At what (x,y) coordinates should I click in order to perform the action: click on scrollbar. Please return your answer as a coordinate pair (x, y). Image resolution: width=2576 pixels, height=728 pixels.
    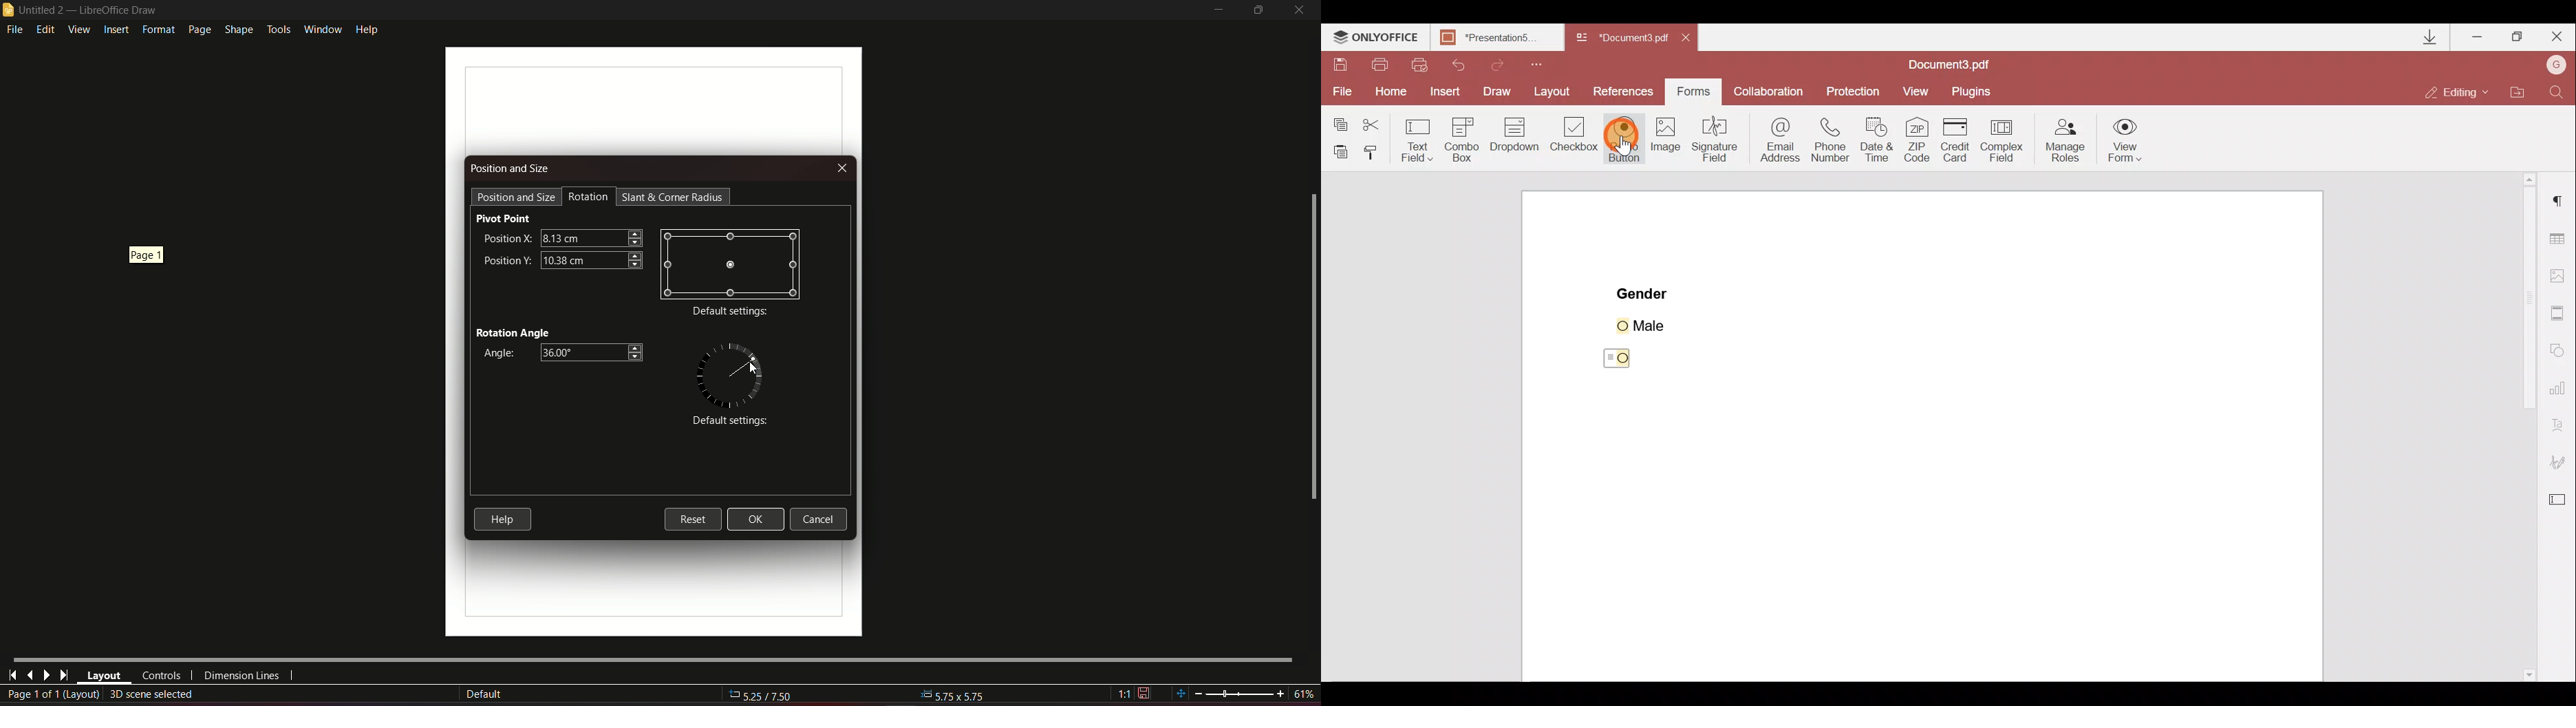
    Looking at the image, I should click on (1312, 347).